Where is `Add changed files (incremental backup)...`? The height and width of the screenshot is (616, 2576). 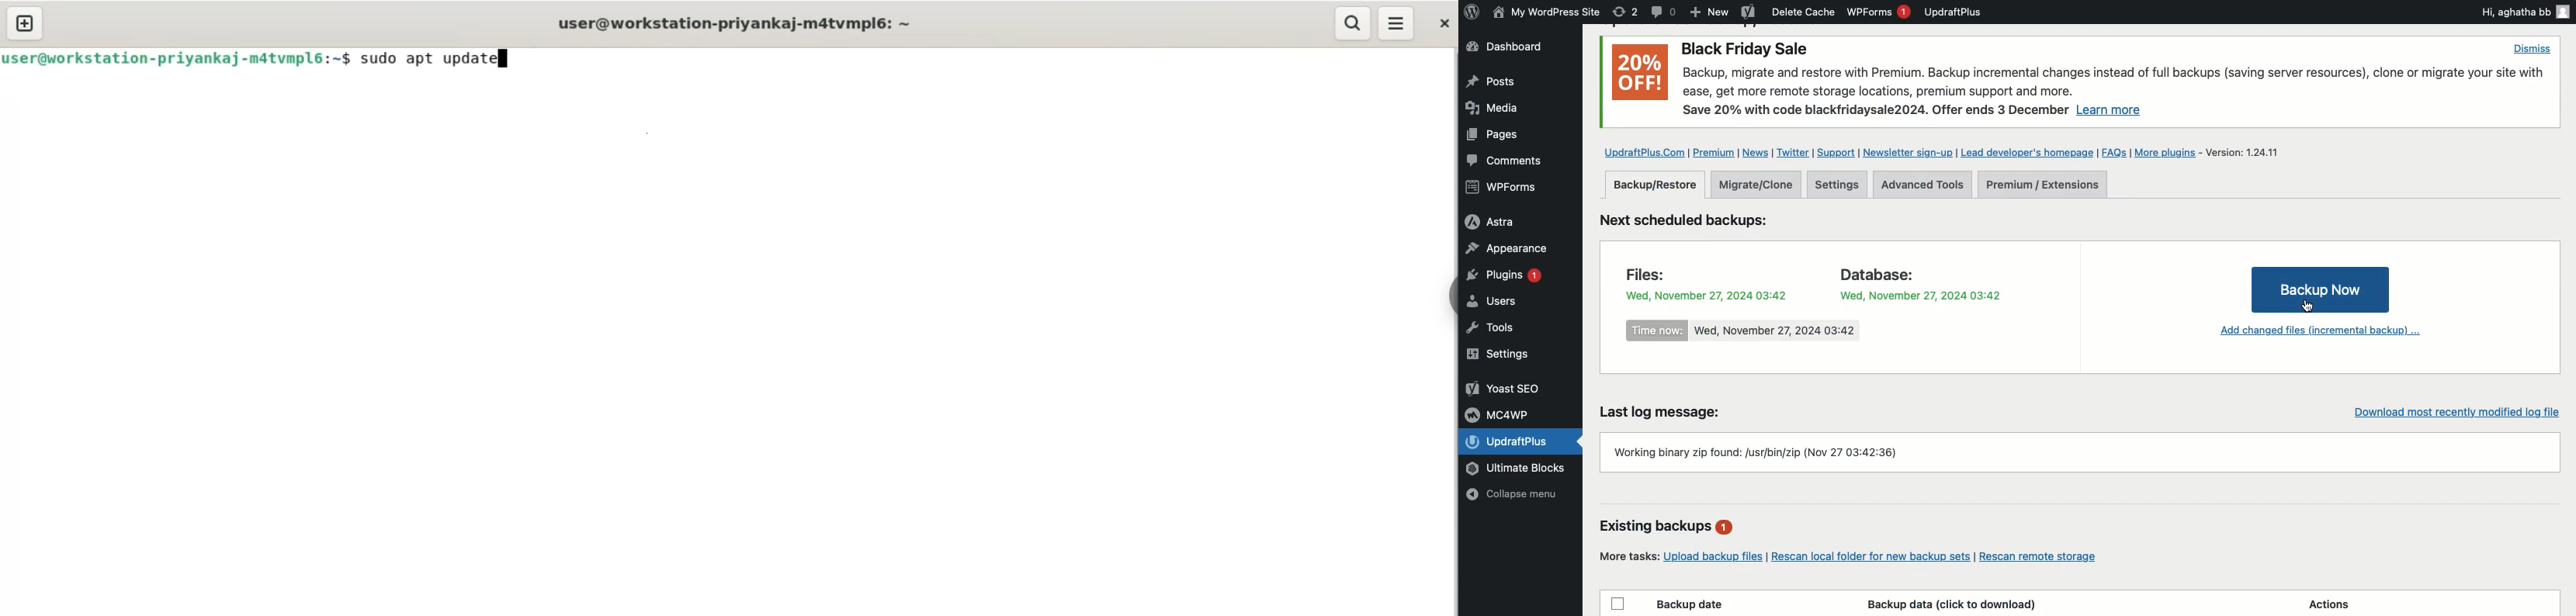
Add changed files (incremental backup)... is located at coordinates (2316, 333).